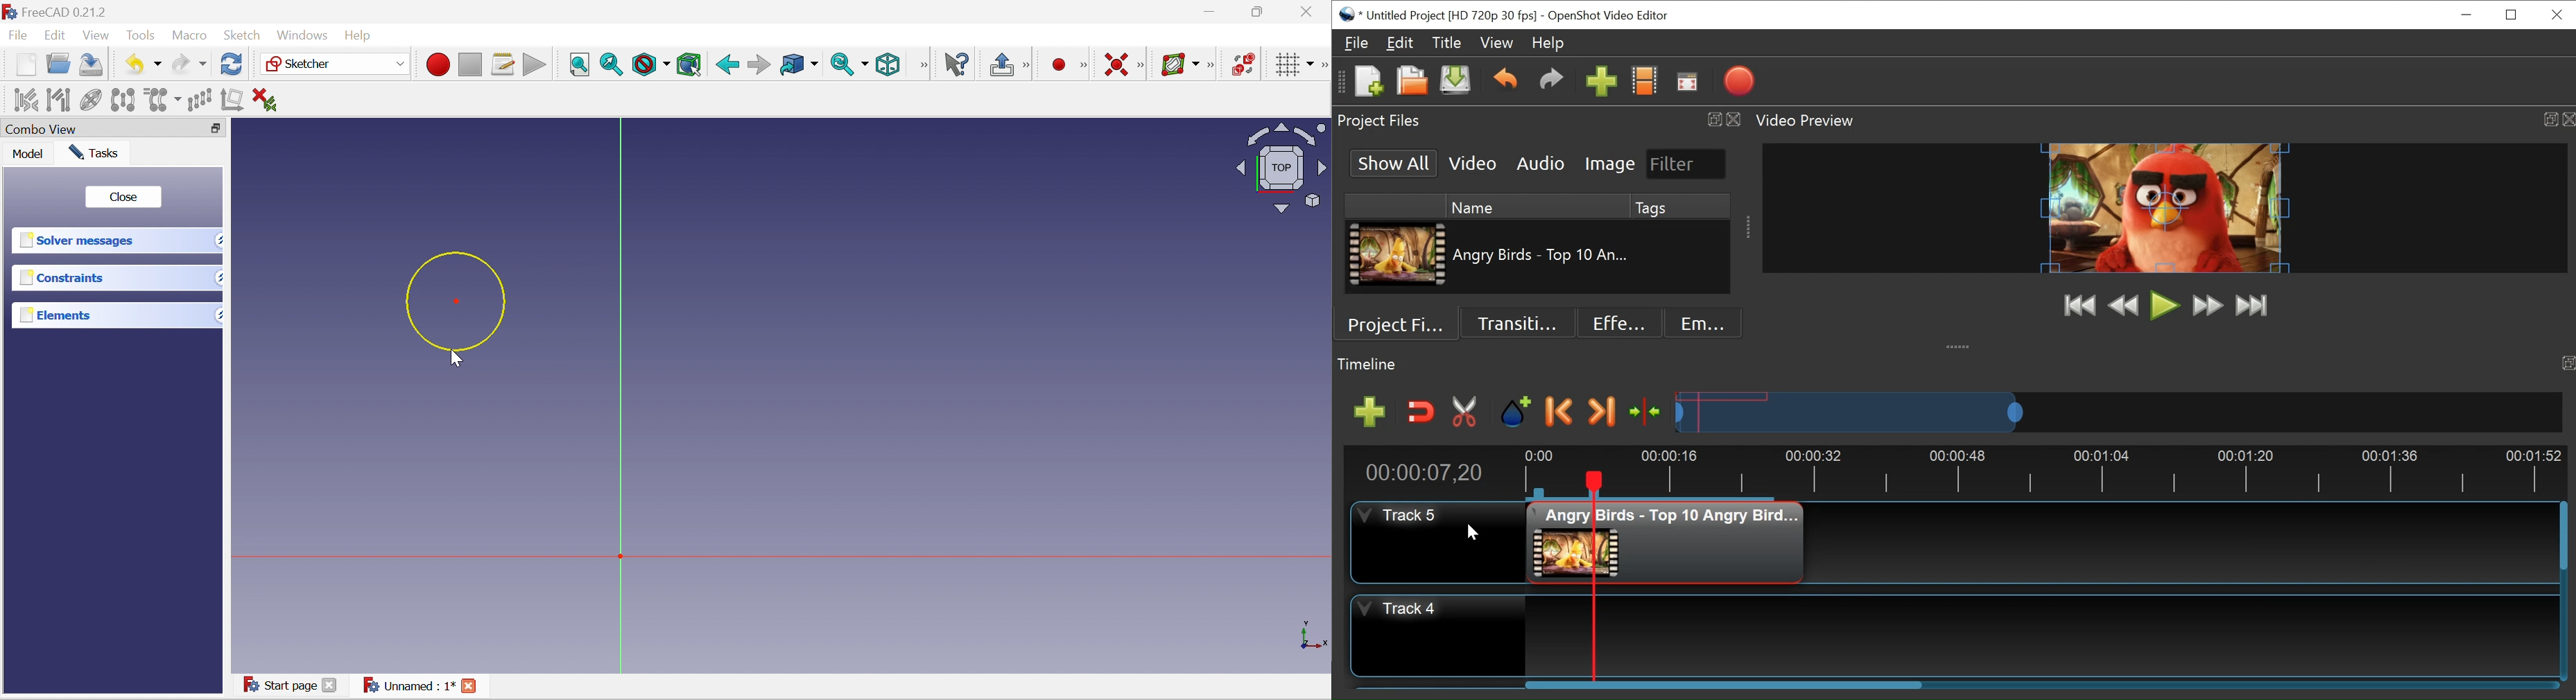  I want to click on Tools, so click(144, 35).